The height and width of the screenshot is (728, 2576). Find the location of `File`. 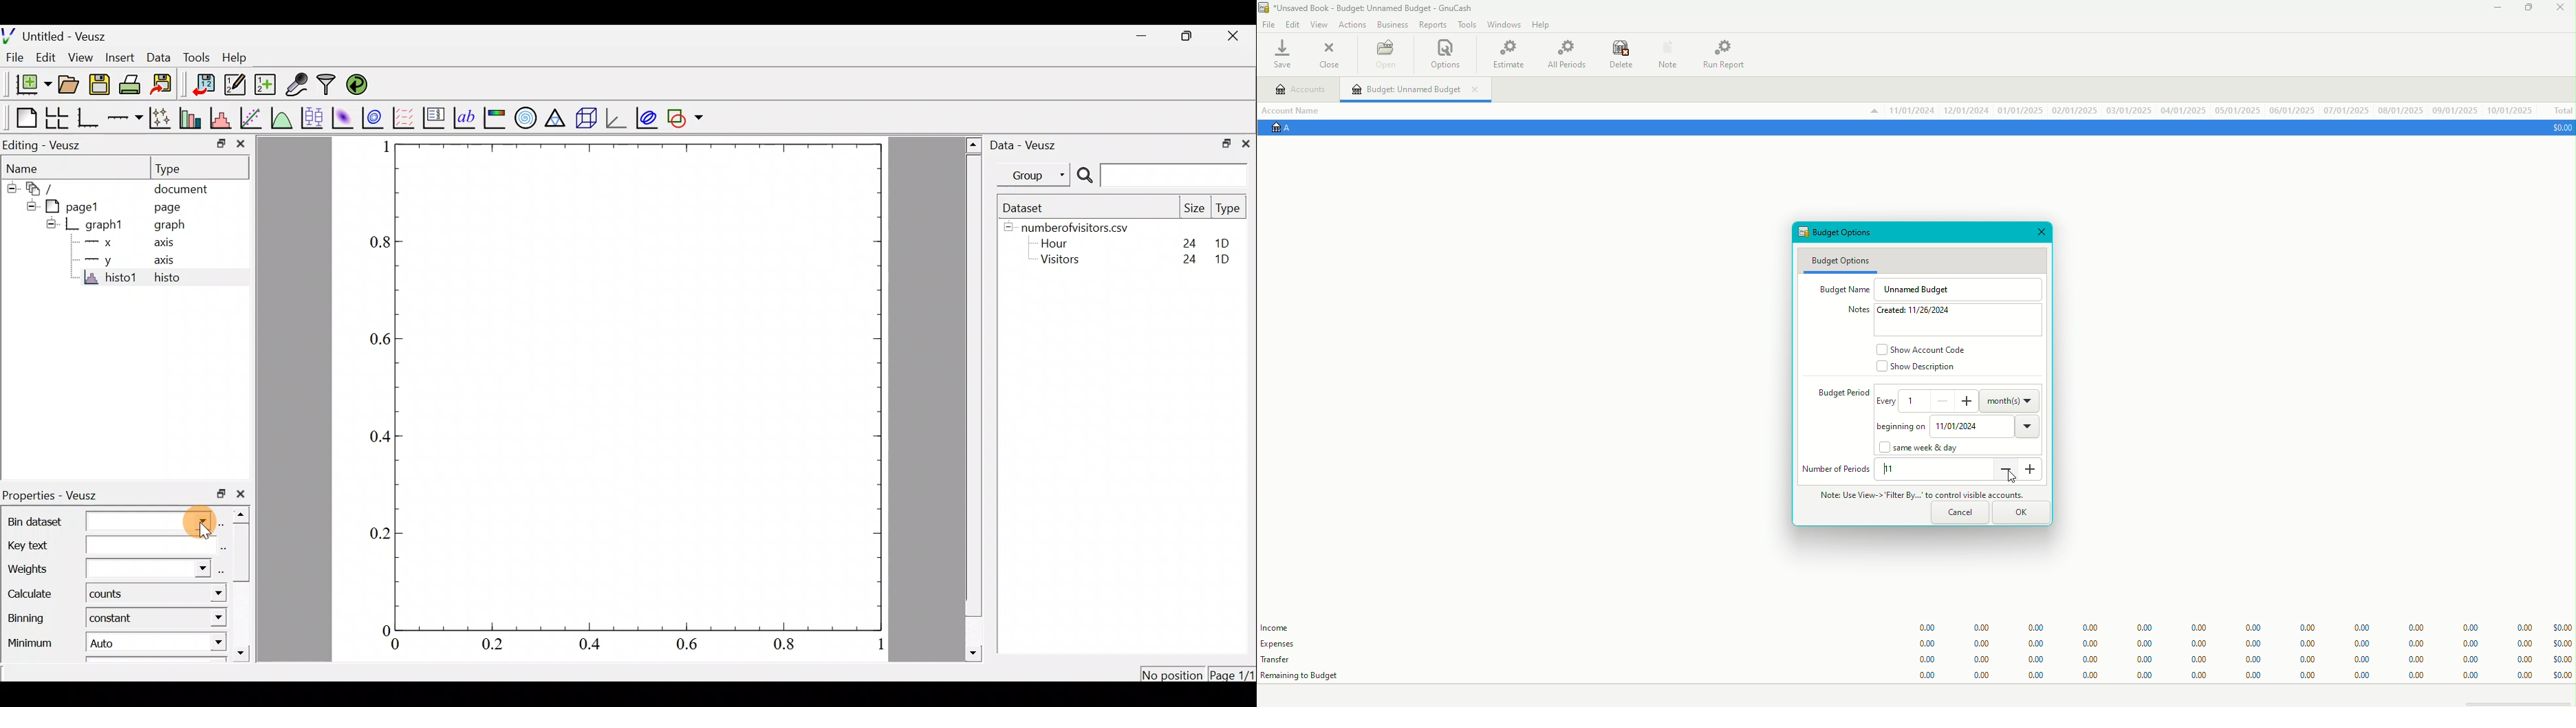

File is located at coordinates (1270, 25).